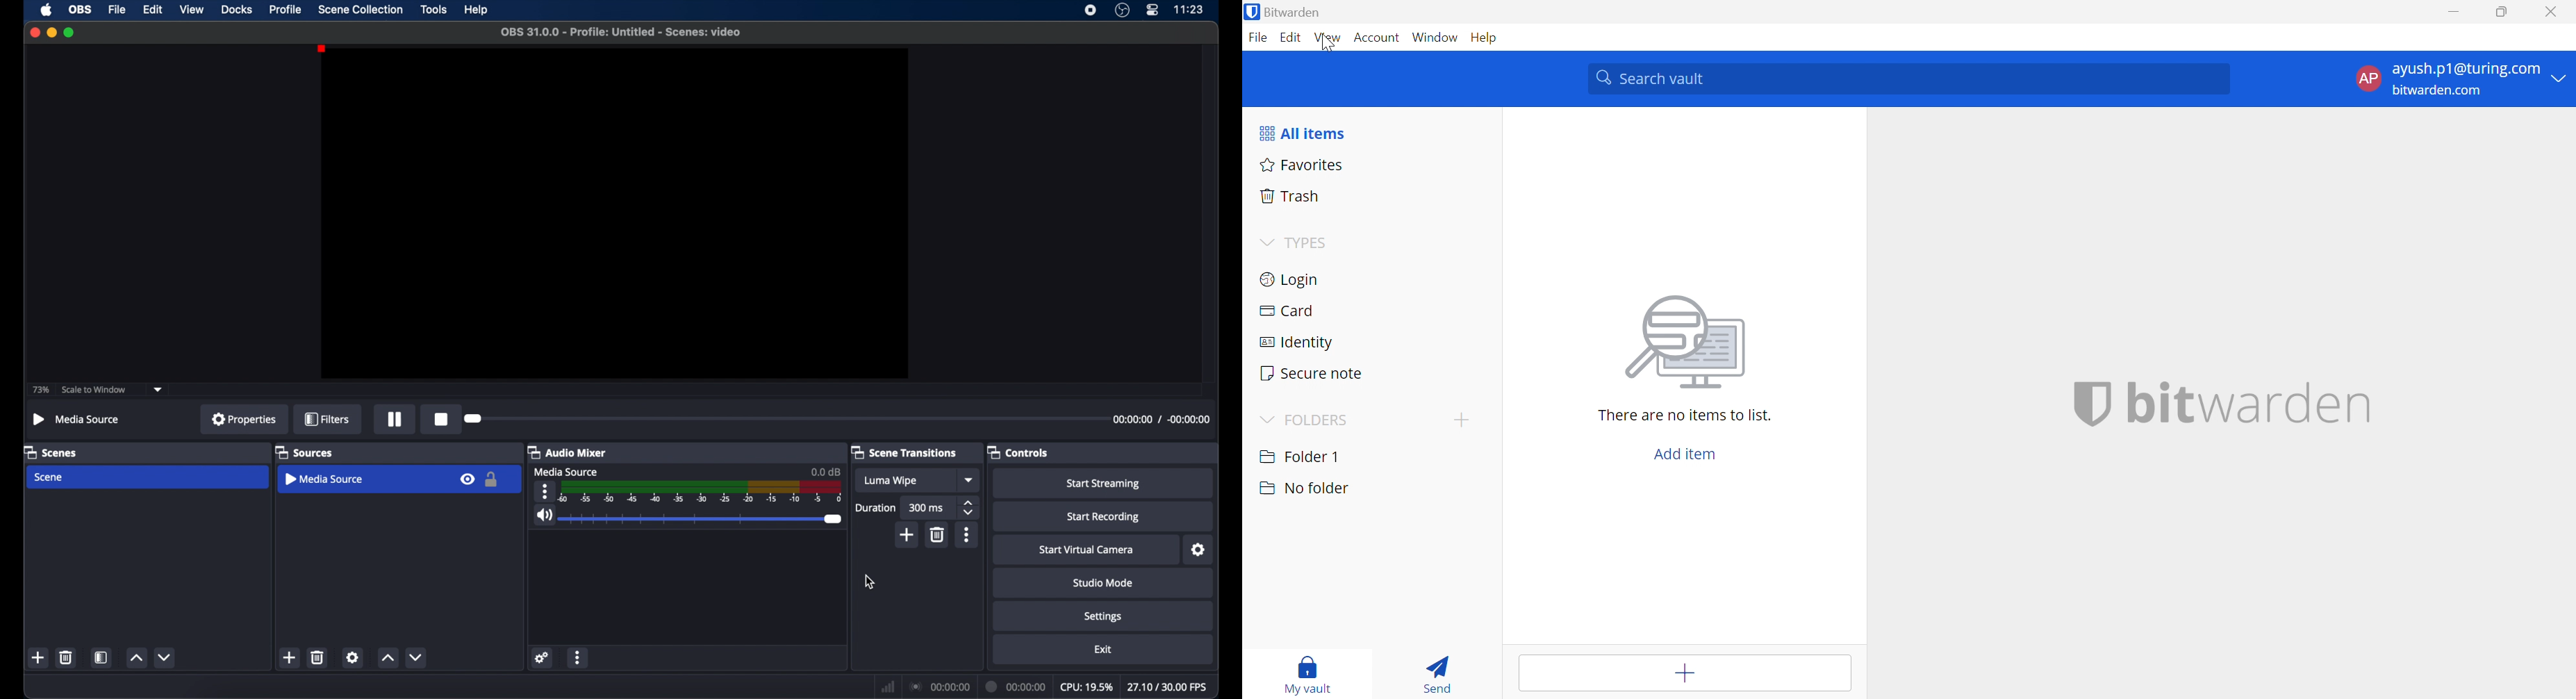  What do you see at coordinates (117, 10) in the screenshot?
I see `file` at bounding box center [117, 10].